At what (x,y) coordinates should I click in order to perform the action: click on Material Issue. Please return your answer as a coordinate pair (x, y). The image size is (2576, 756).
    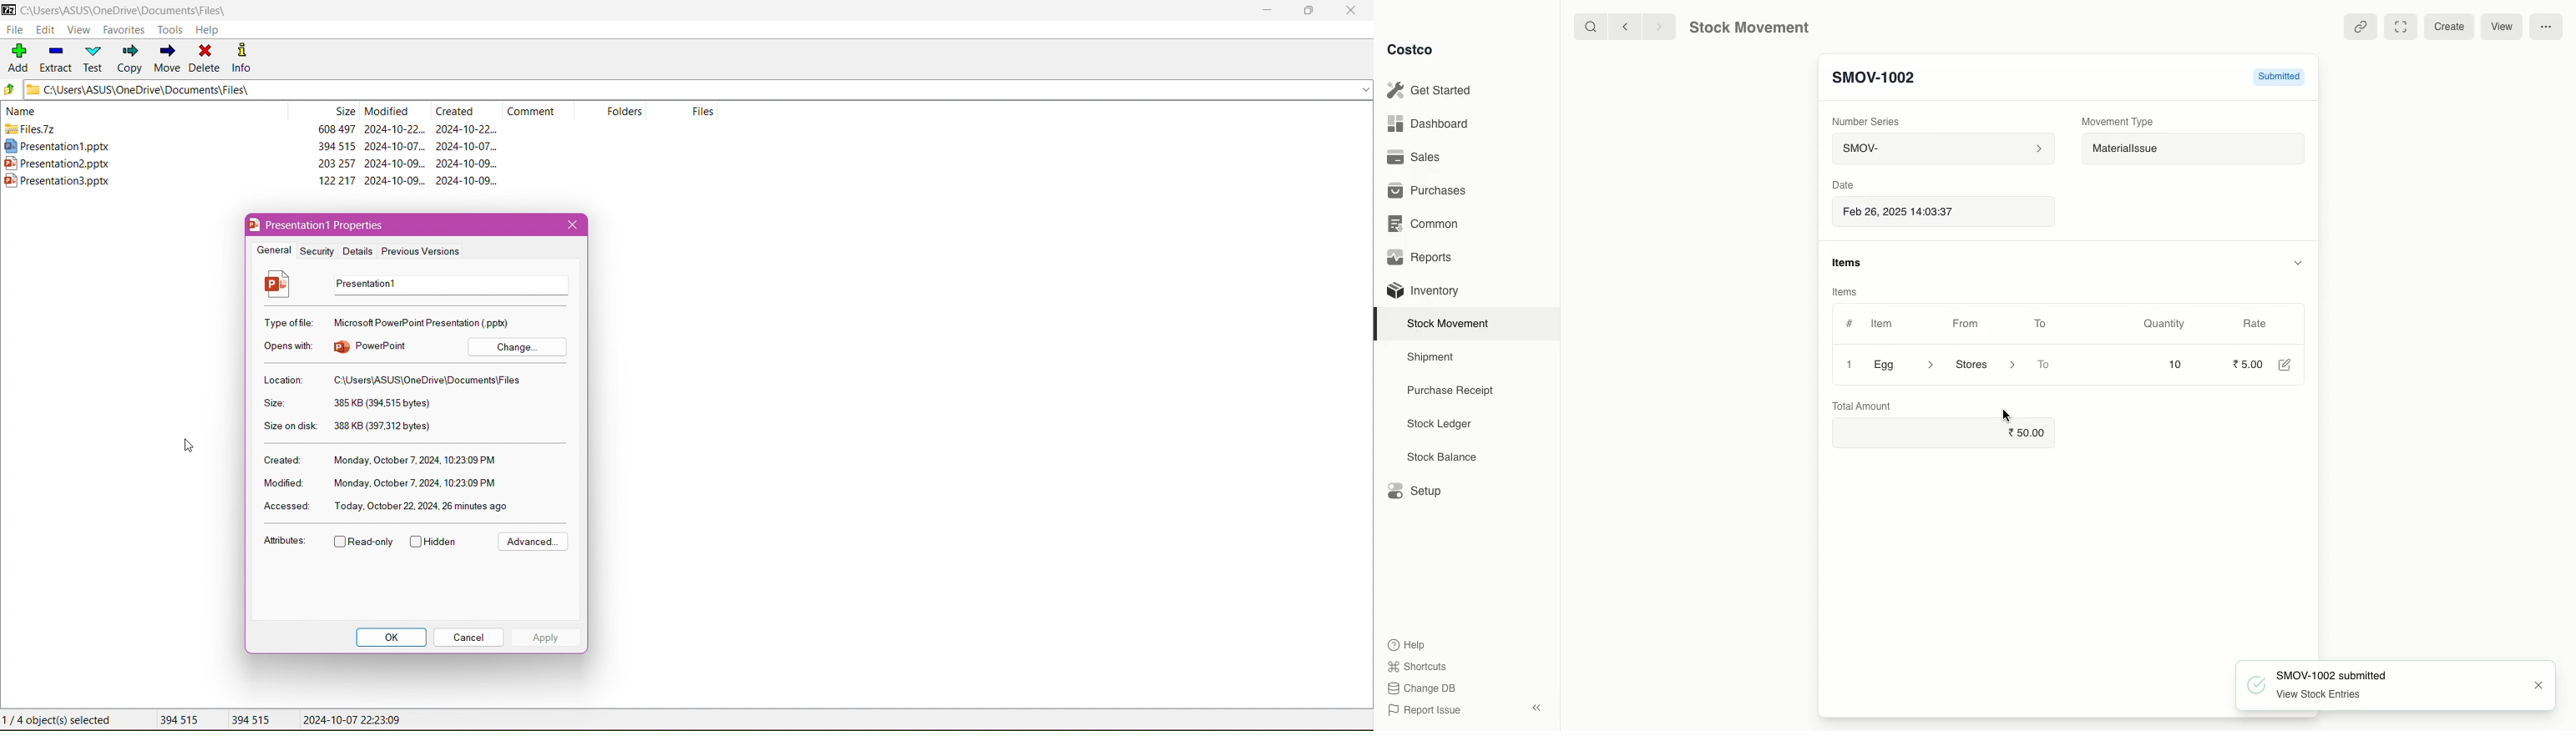
    Looking at the image, I should click on (2195, 149).